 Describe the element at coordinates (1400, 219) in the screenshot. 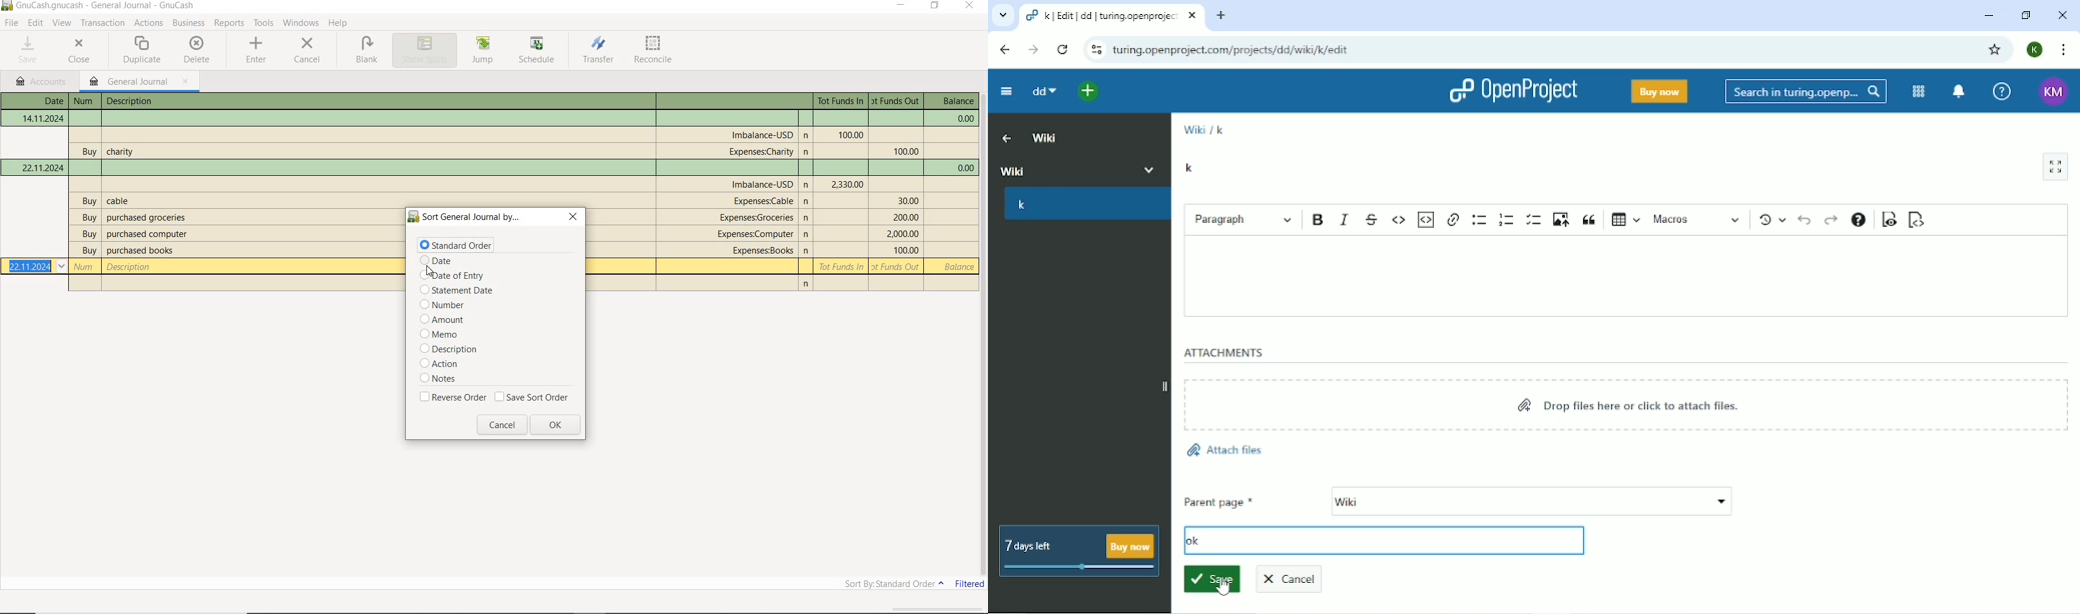

I see `Code` at that location.